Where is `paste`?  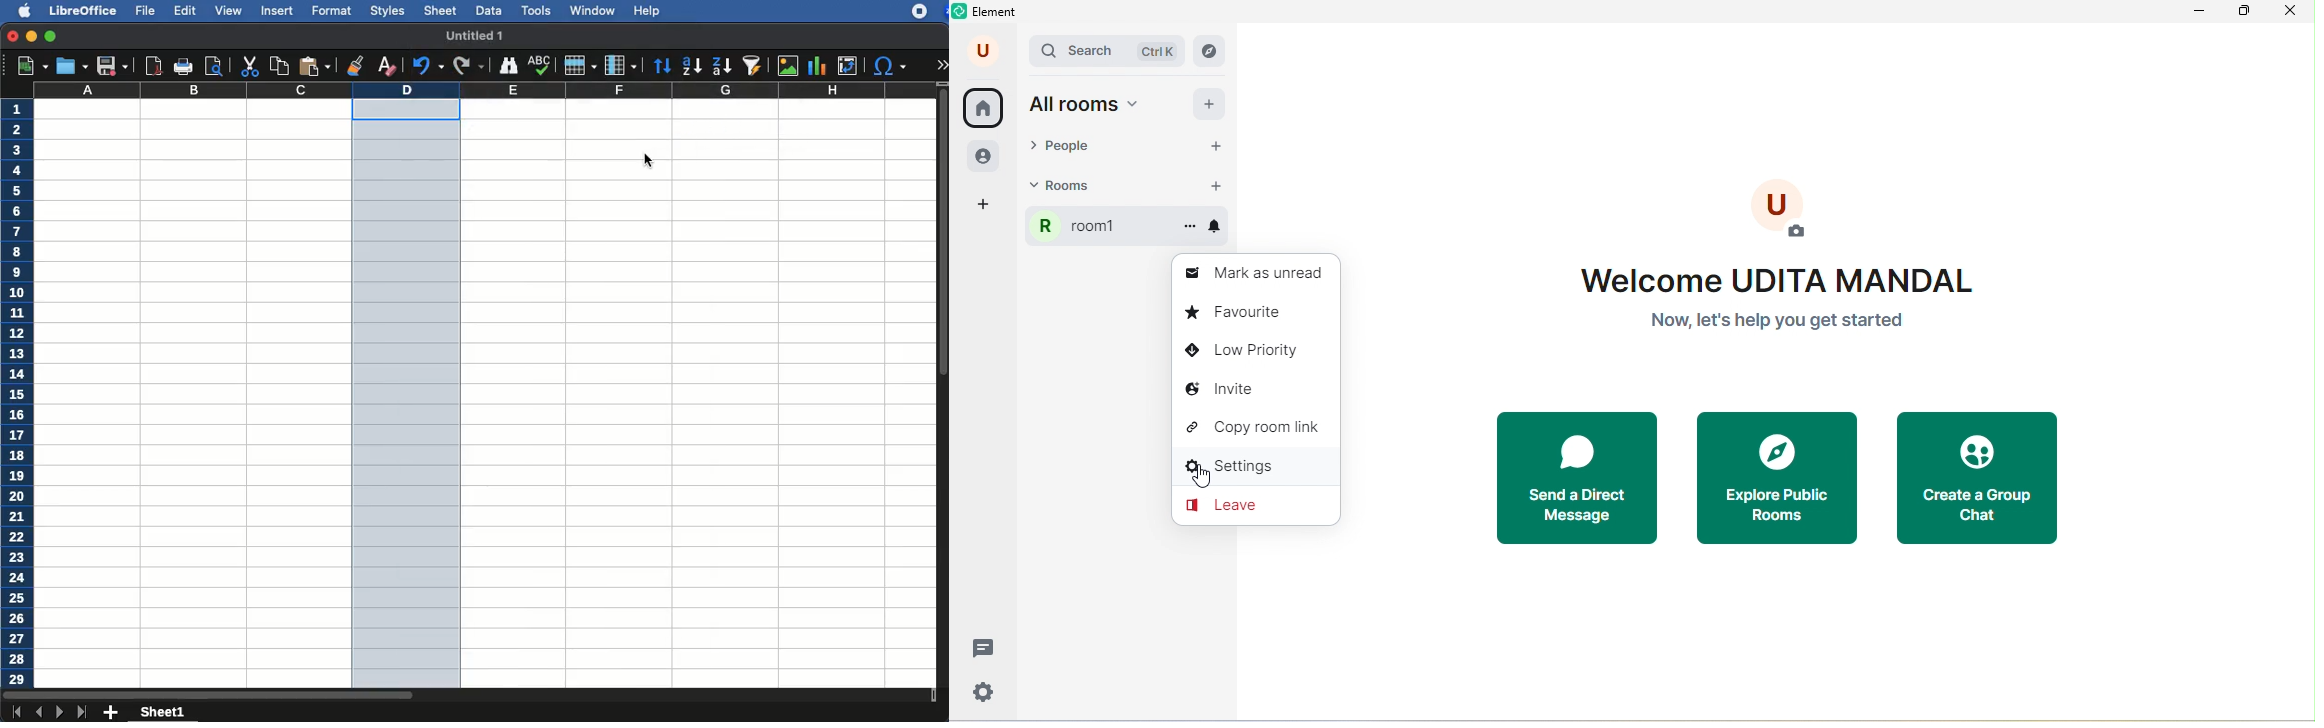 paste is located at coordinates (314, 67).